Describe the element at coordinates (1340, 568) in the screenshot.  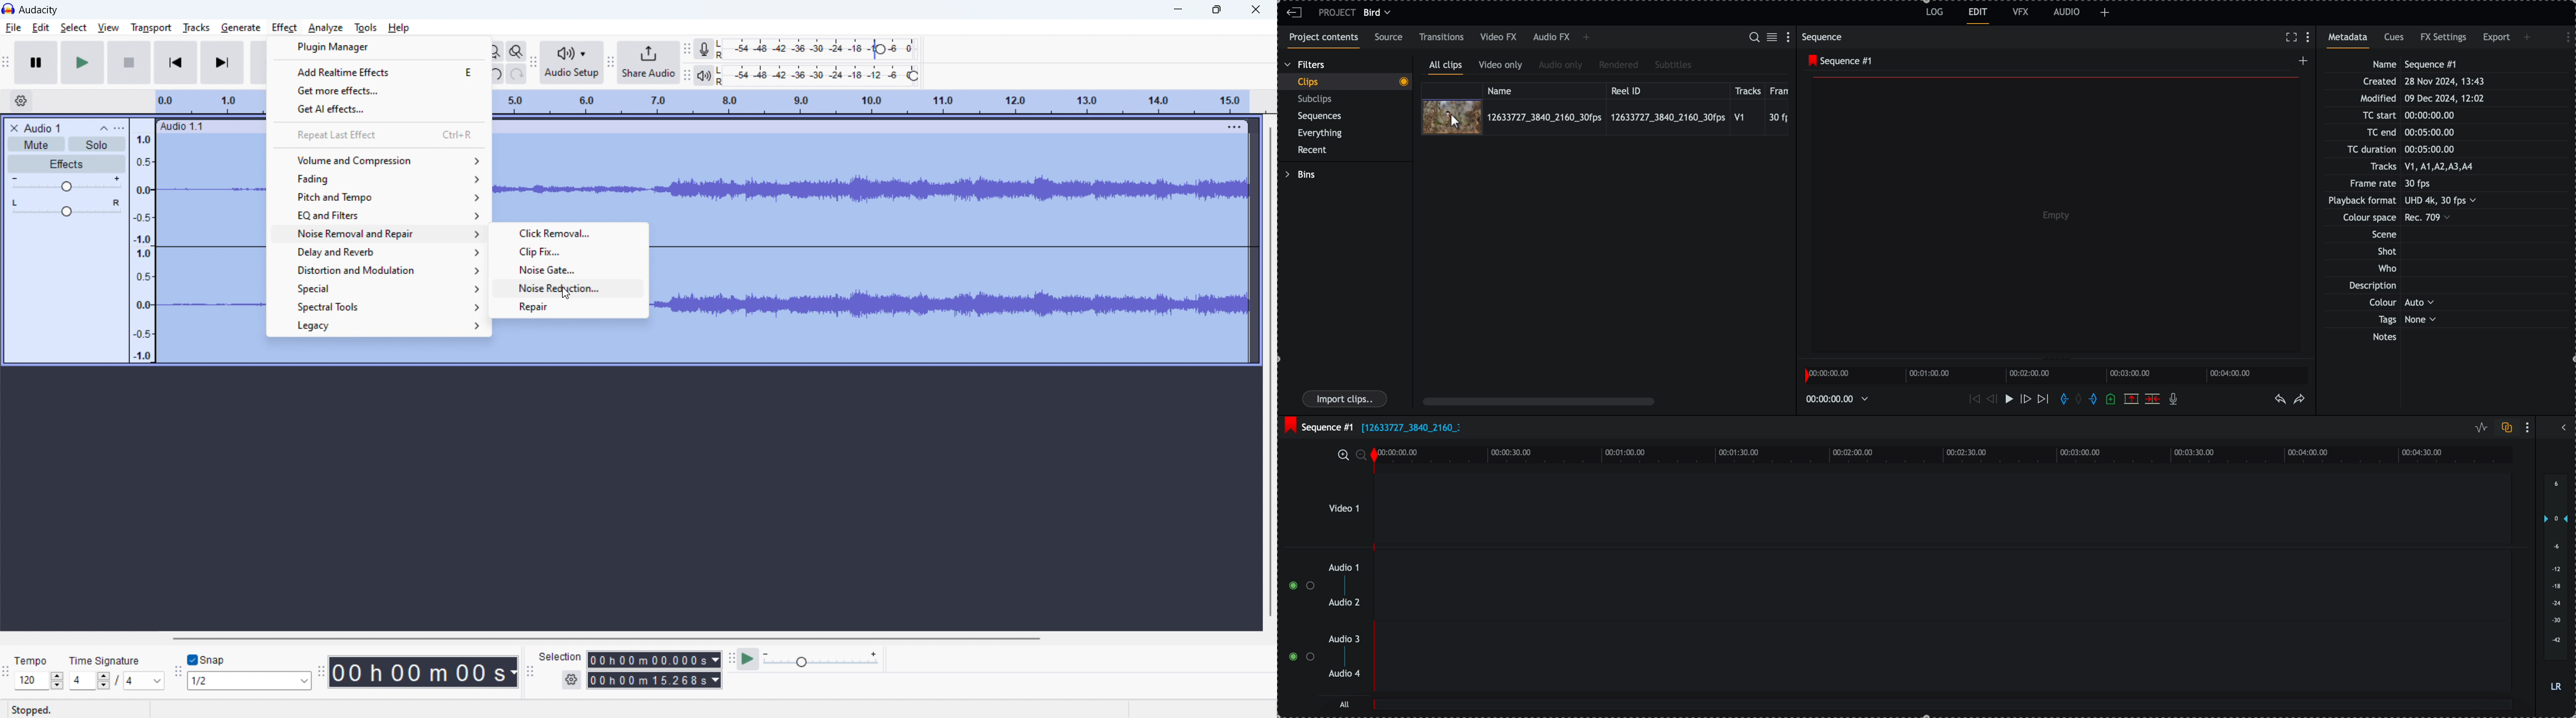
I see `audio 1` at that location.